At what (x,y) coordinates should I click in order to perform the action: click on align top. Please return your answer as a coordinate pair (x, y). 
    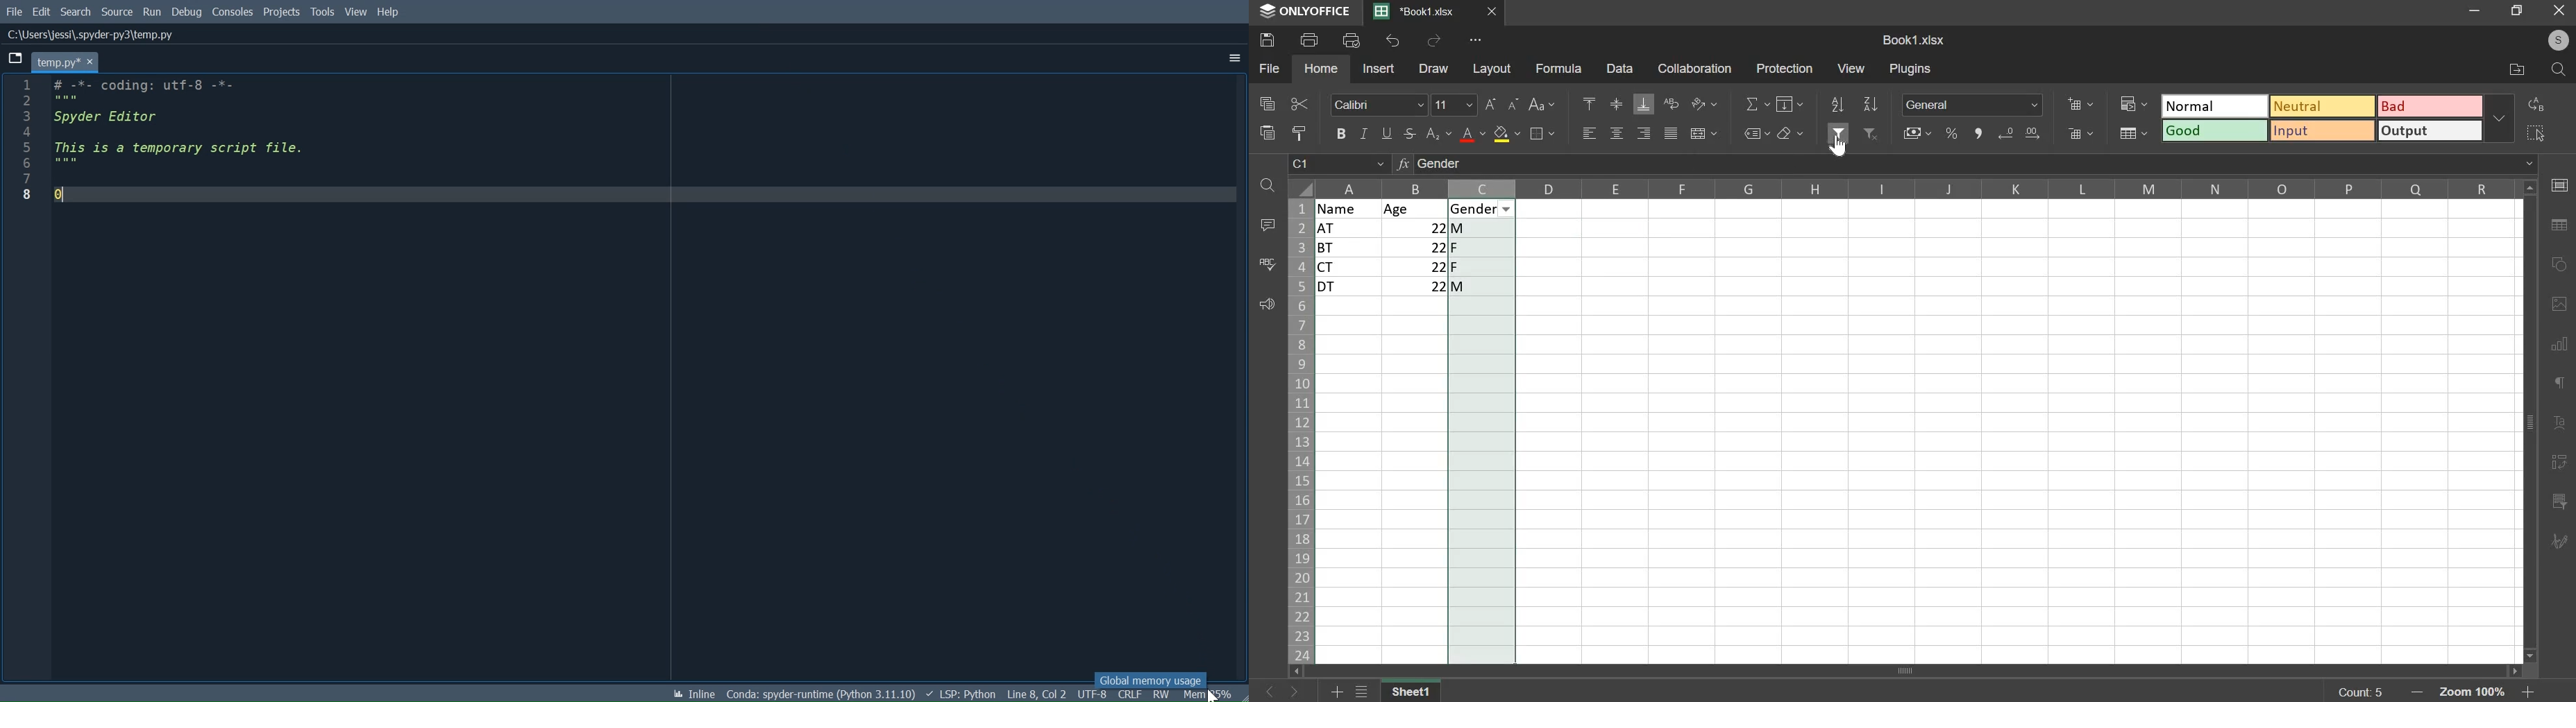
    Looking at the image, I should click on (1589, 101).